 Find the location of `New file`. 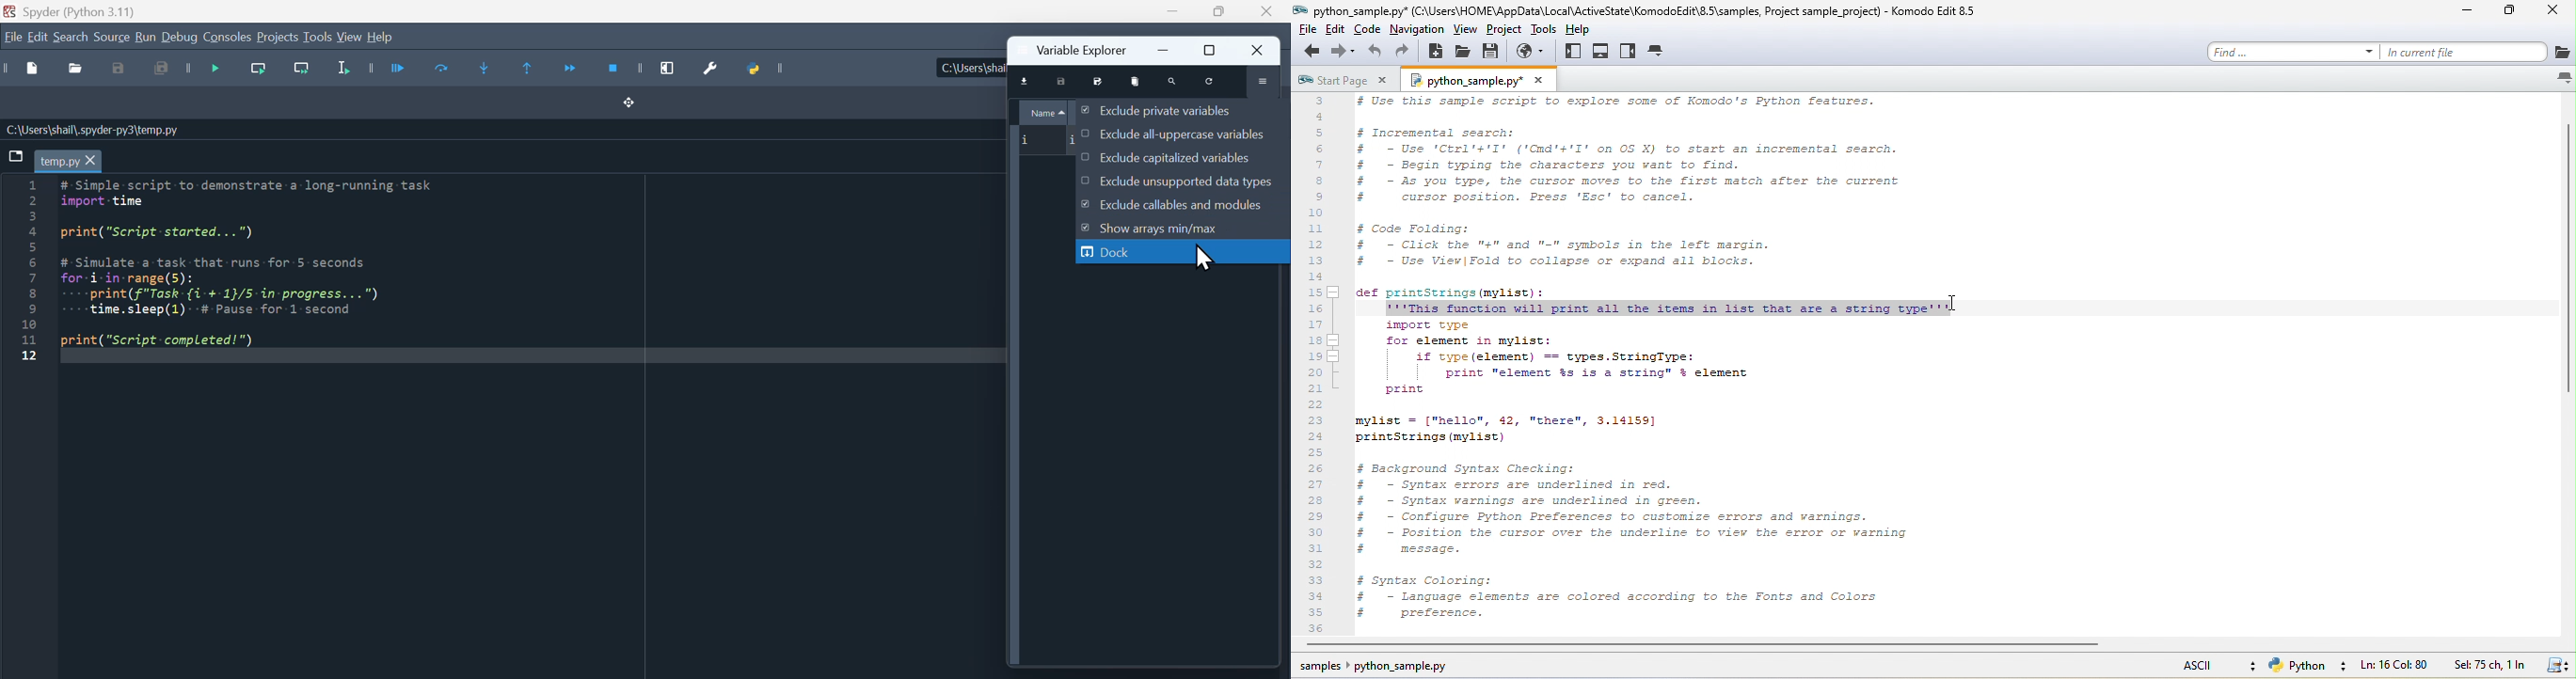

New file is located at coordinates (25, 69).